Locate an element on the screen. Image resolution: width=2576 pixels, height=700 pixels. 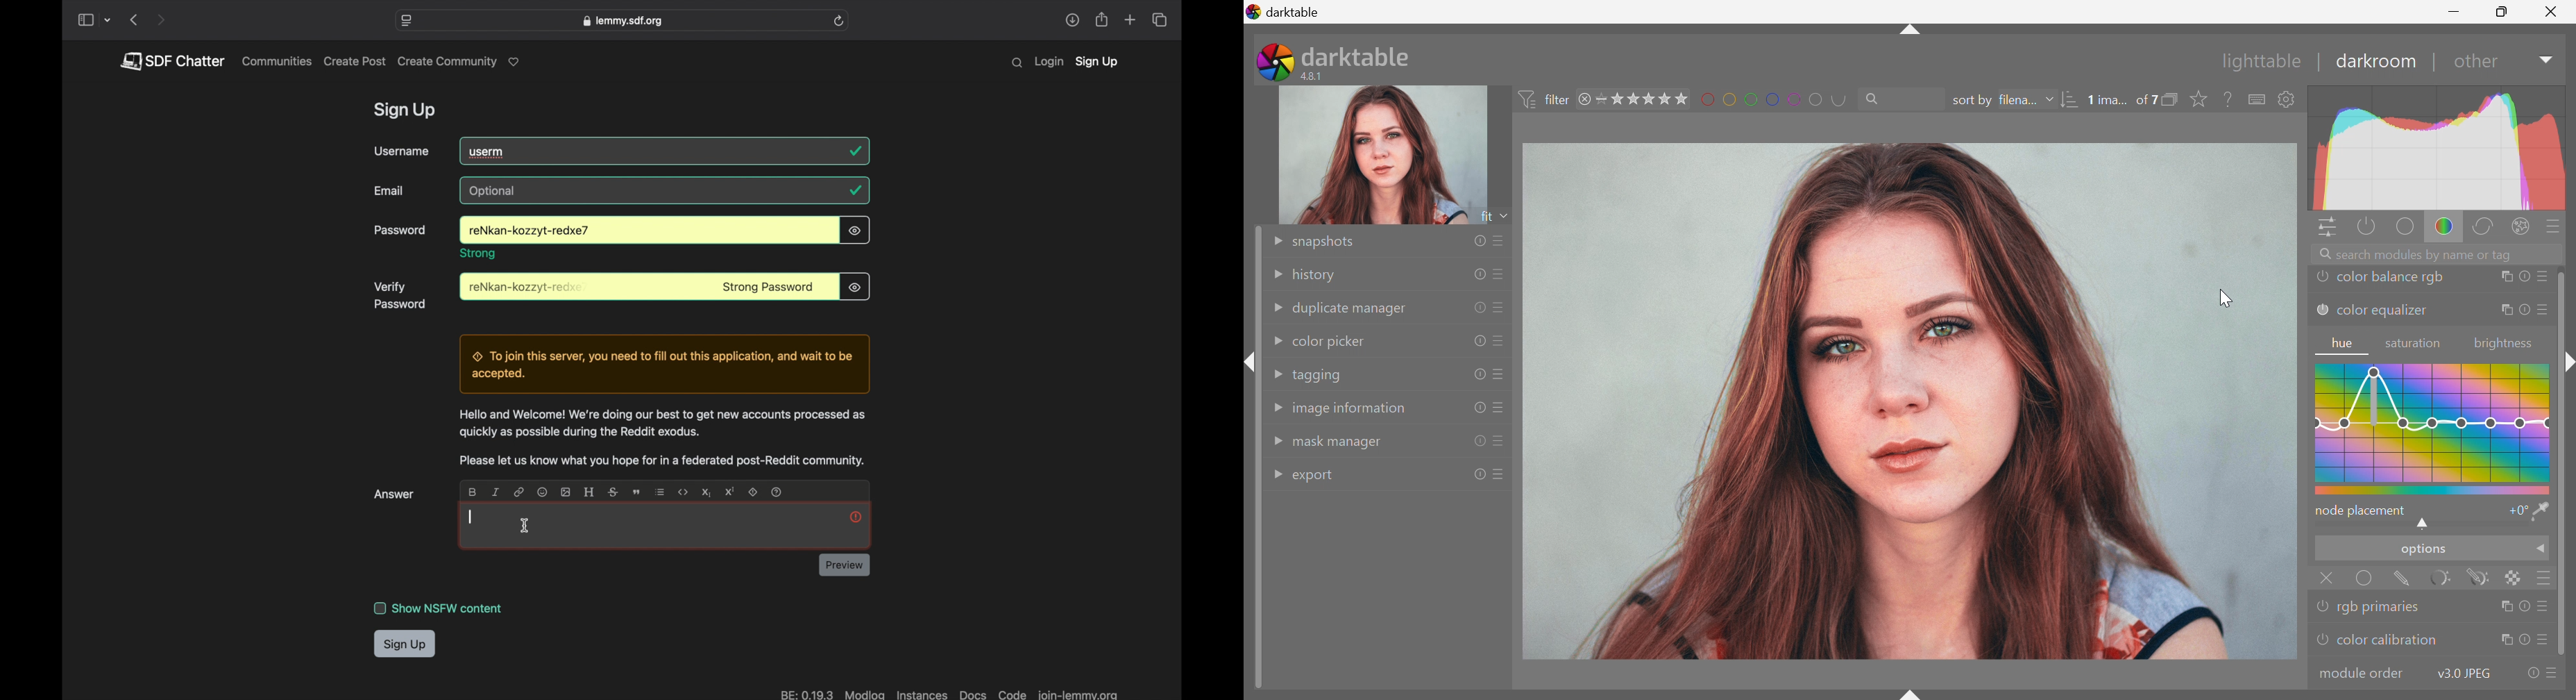
login is located at coordinates (1049, 62).